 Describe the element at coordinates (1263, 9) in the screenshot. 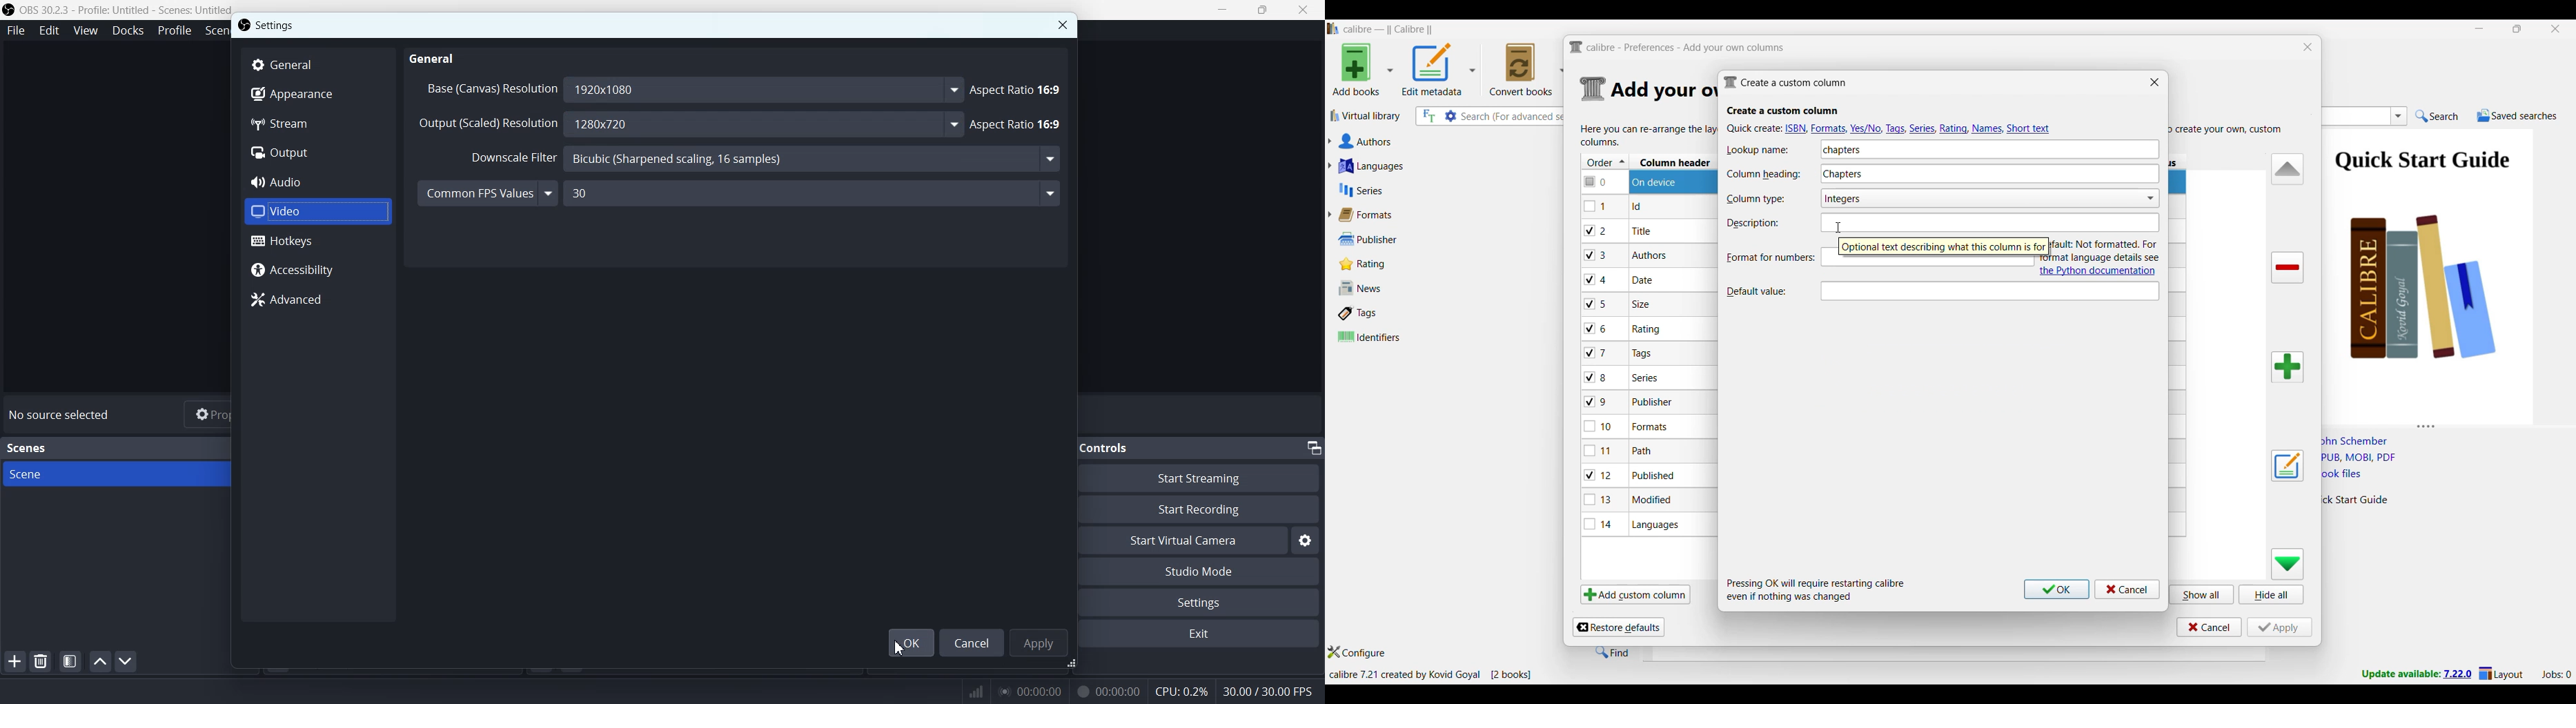

I see `Maximize` at that location.